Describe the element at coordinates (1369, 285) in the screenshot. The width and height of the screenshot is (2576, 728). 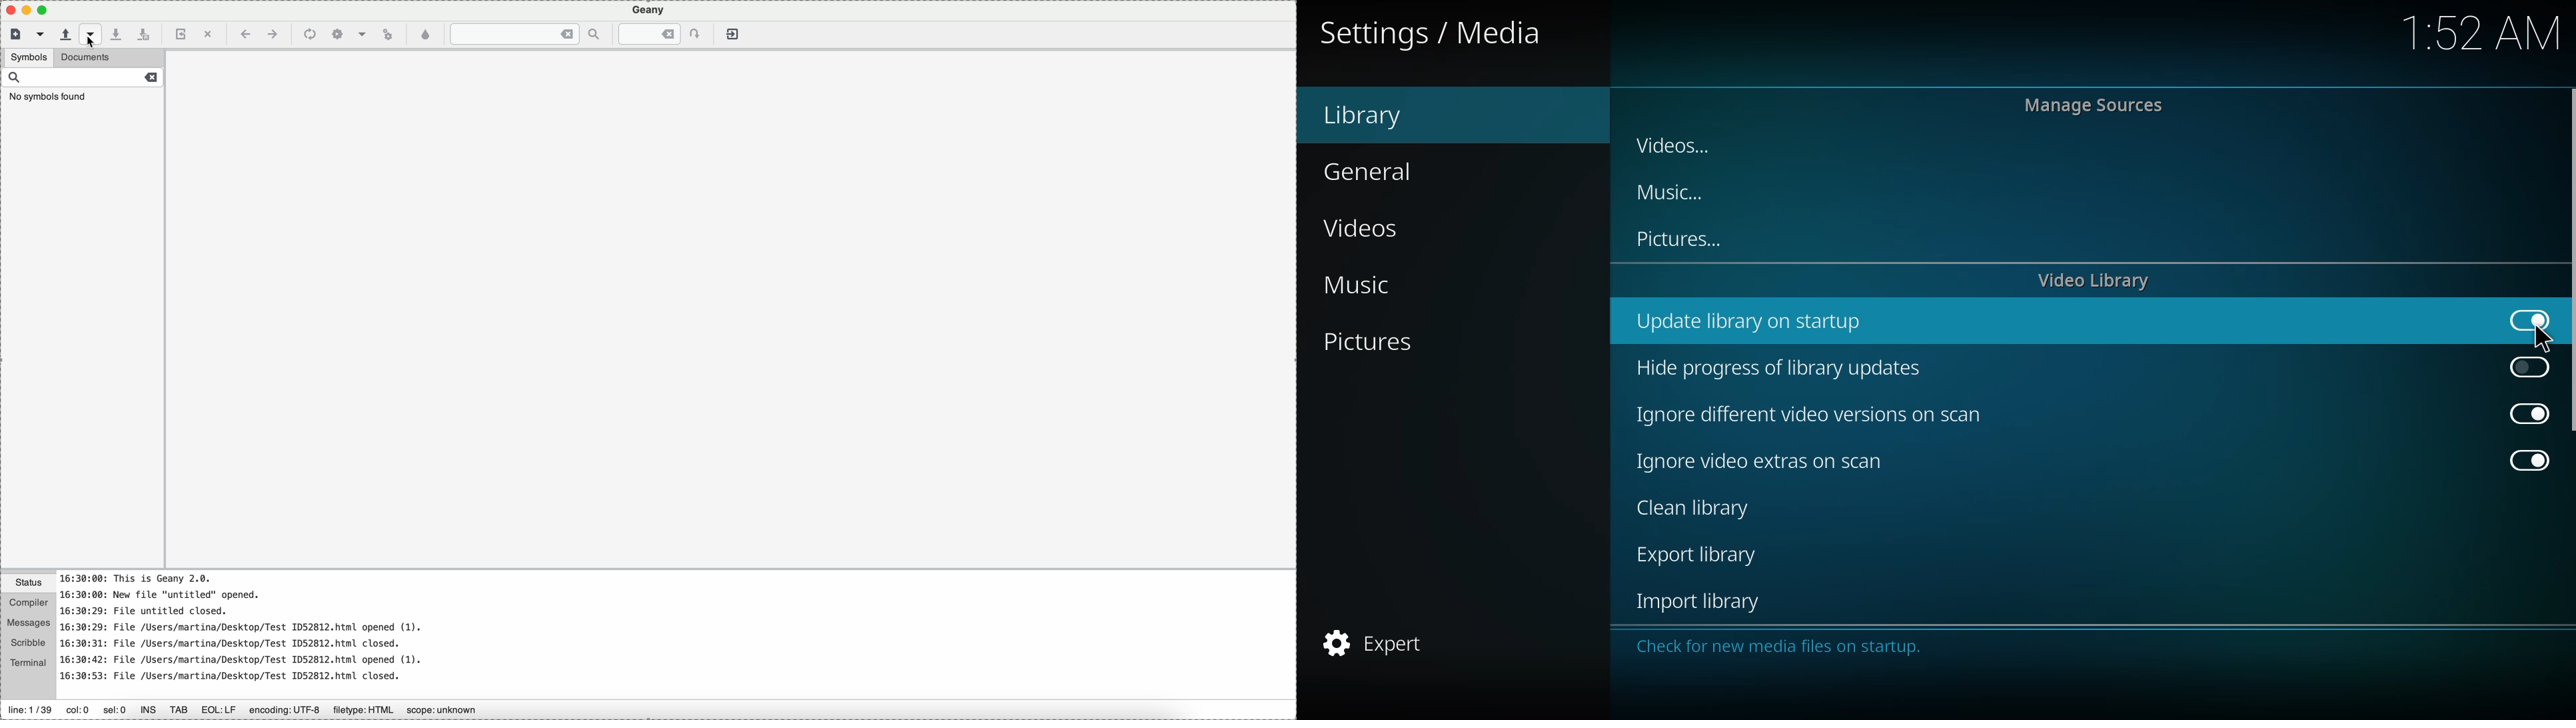
I see `music` at that location.